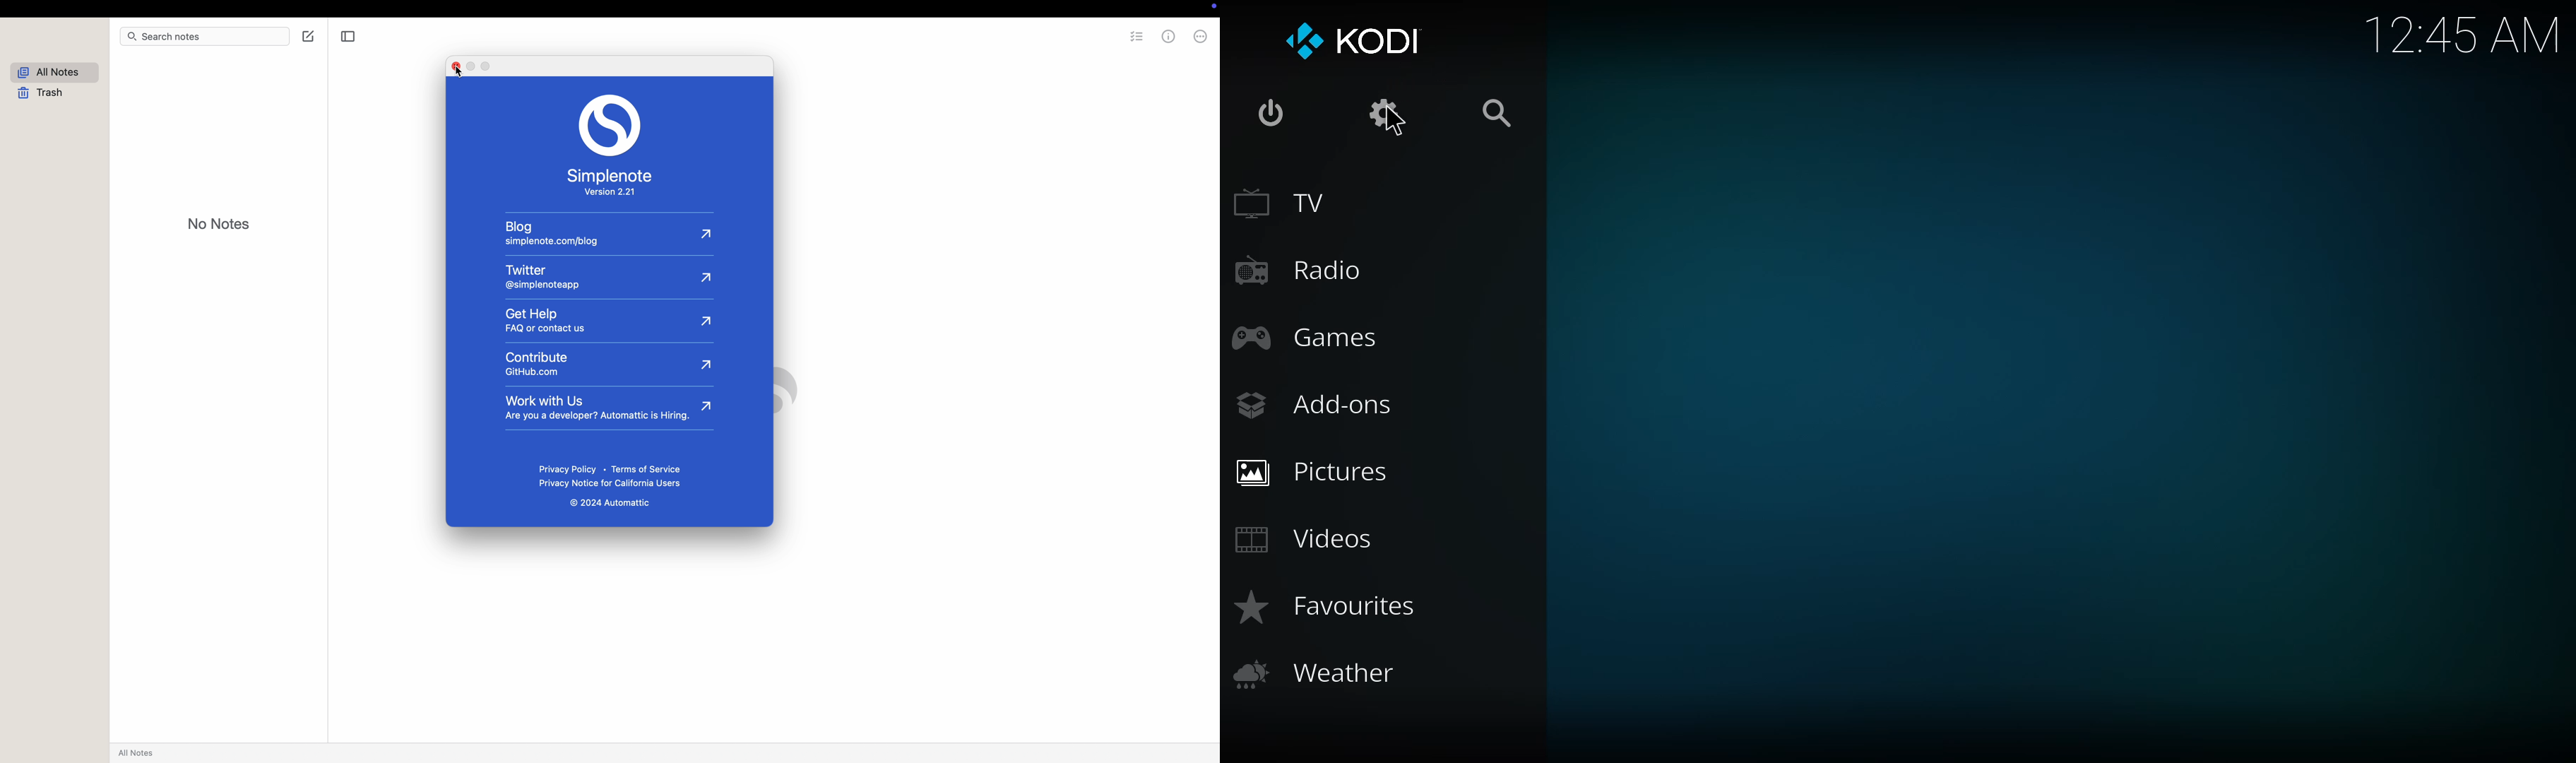 This screenshot has height=784, width=2576. I want to click on 2024 automatic, so click(611, 505).